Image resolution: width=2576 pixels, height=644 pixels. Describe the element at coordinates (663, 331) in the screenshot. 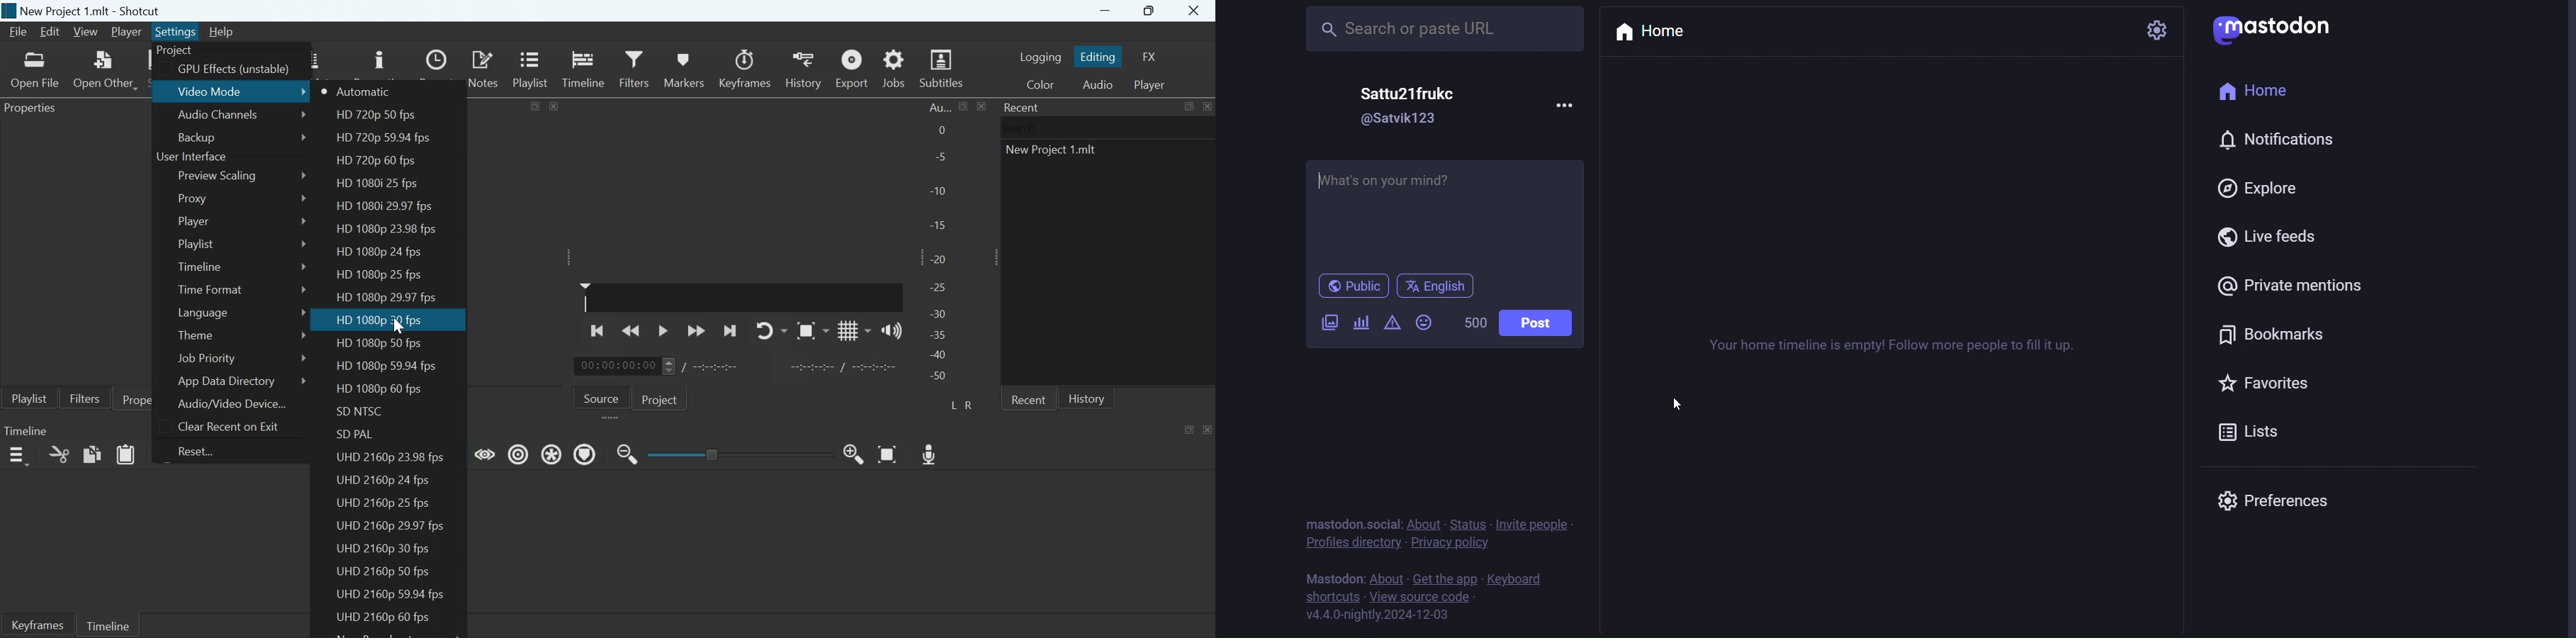

I see `Toggle play or pause` at that location.